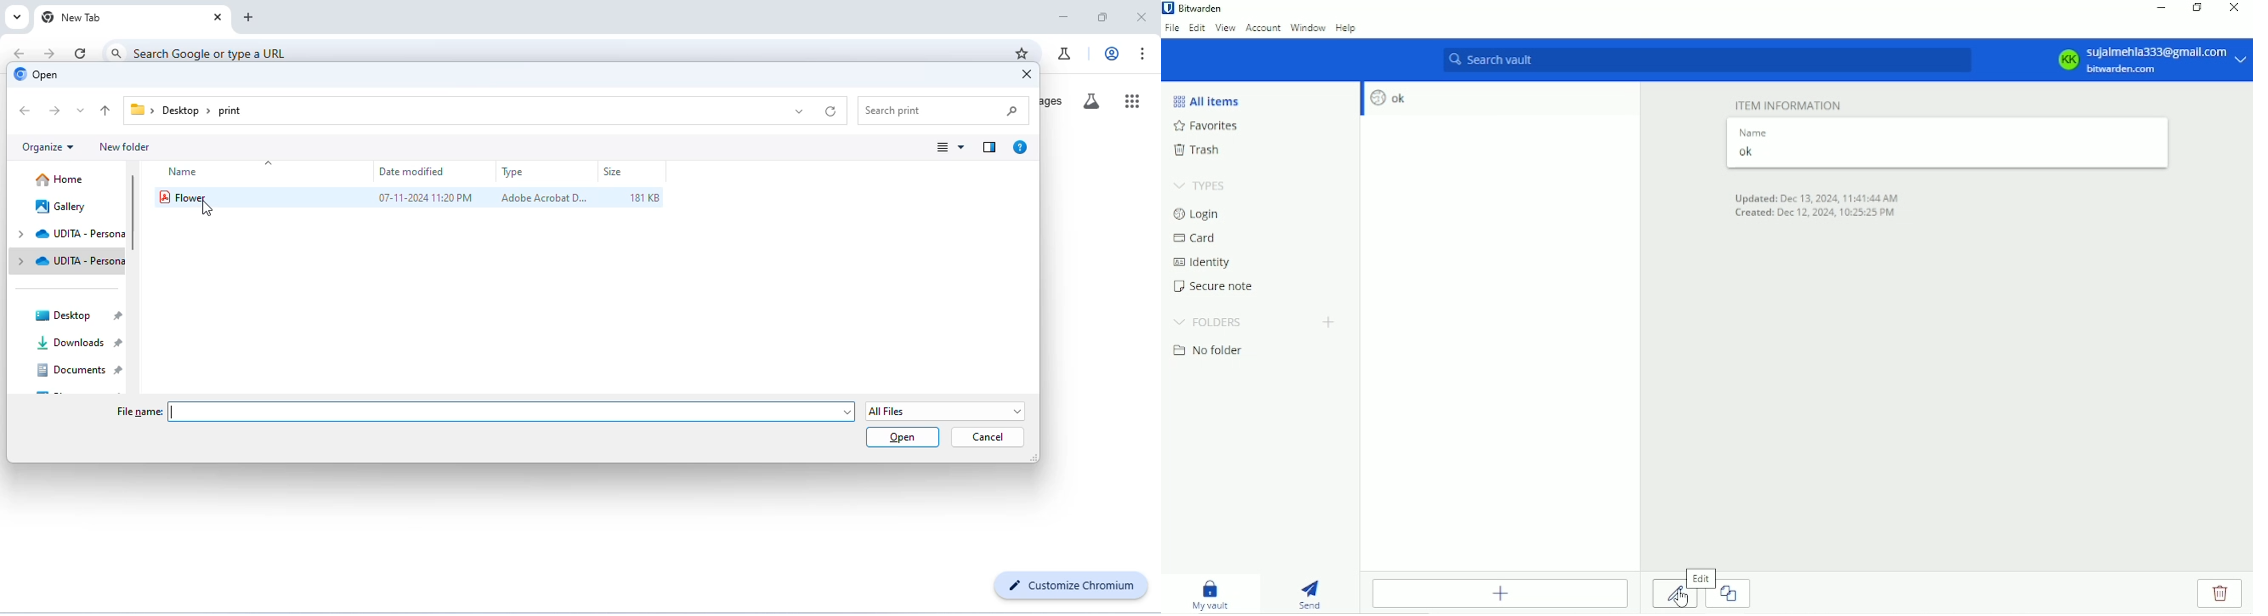 Image resolution: width=2268 pixels, height=616 pixels. I want to click on name, so click(181, 174).